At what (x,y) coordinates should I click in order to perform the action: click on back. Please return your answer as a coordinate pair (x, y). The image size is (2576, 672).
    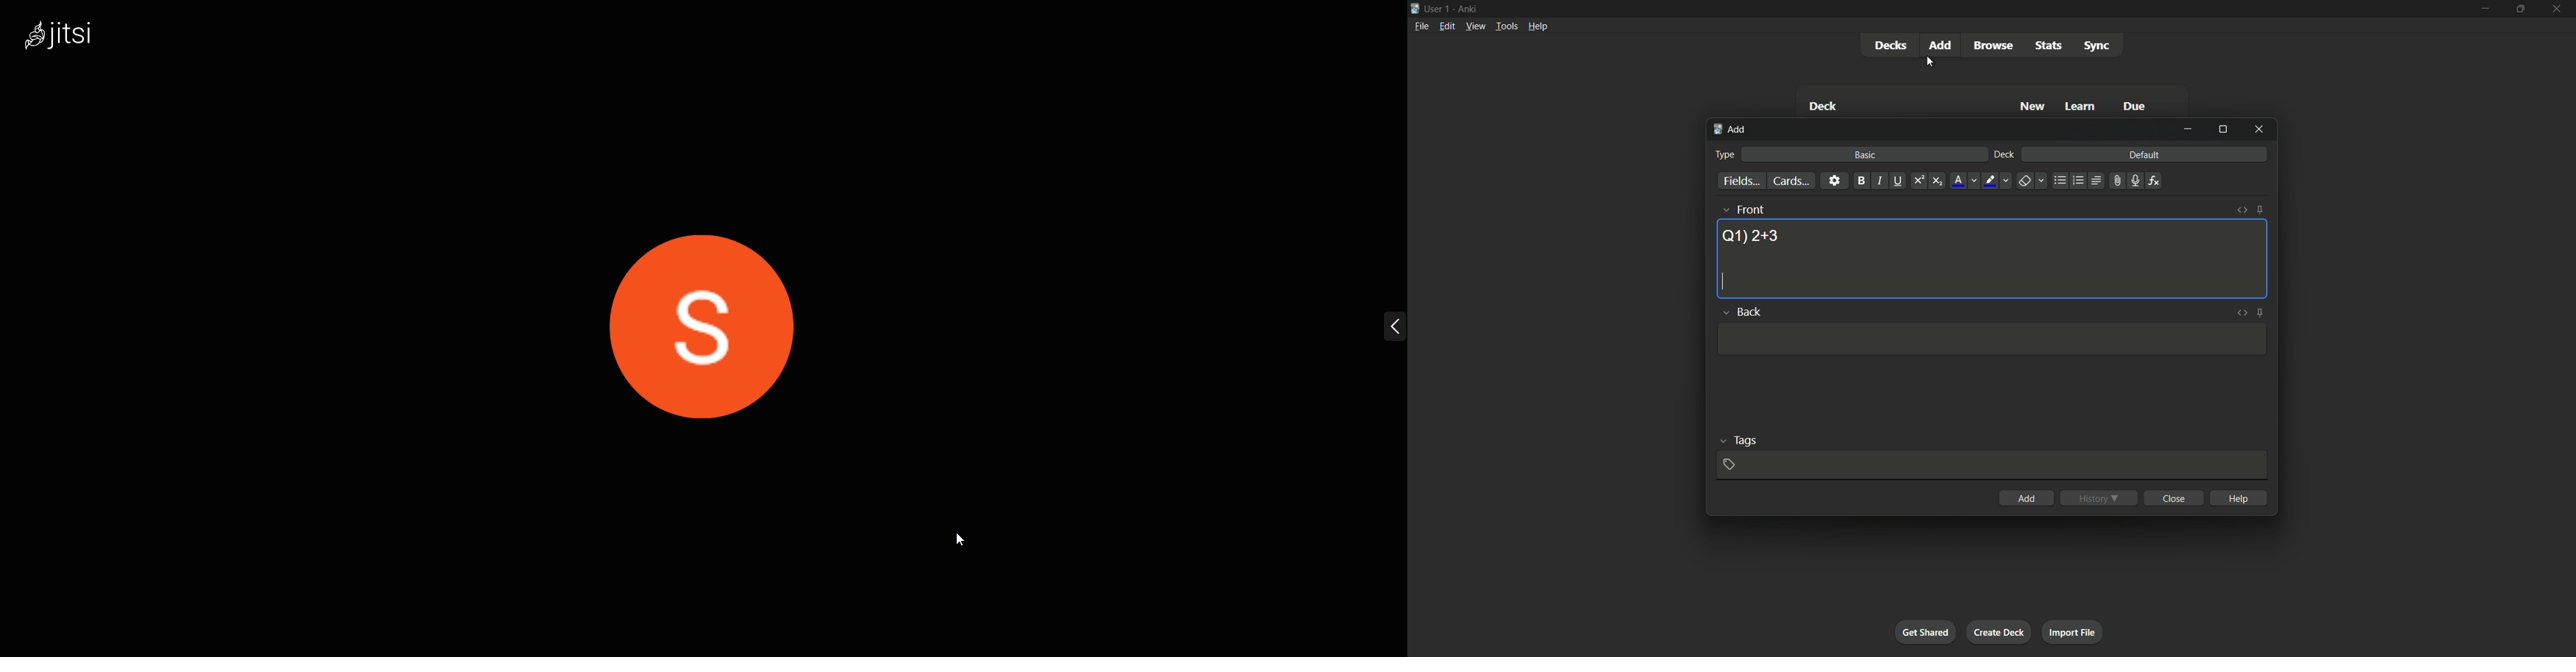
    Looking at the image, I should click on (1747, 311).